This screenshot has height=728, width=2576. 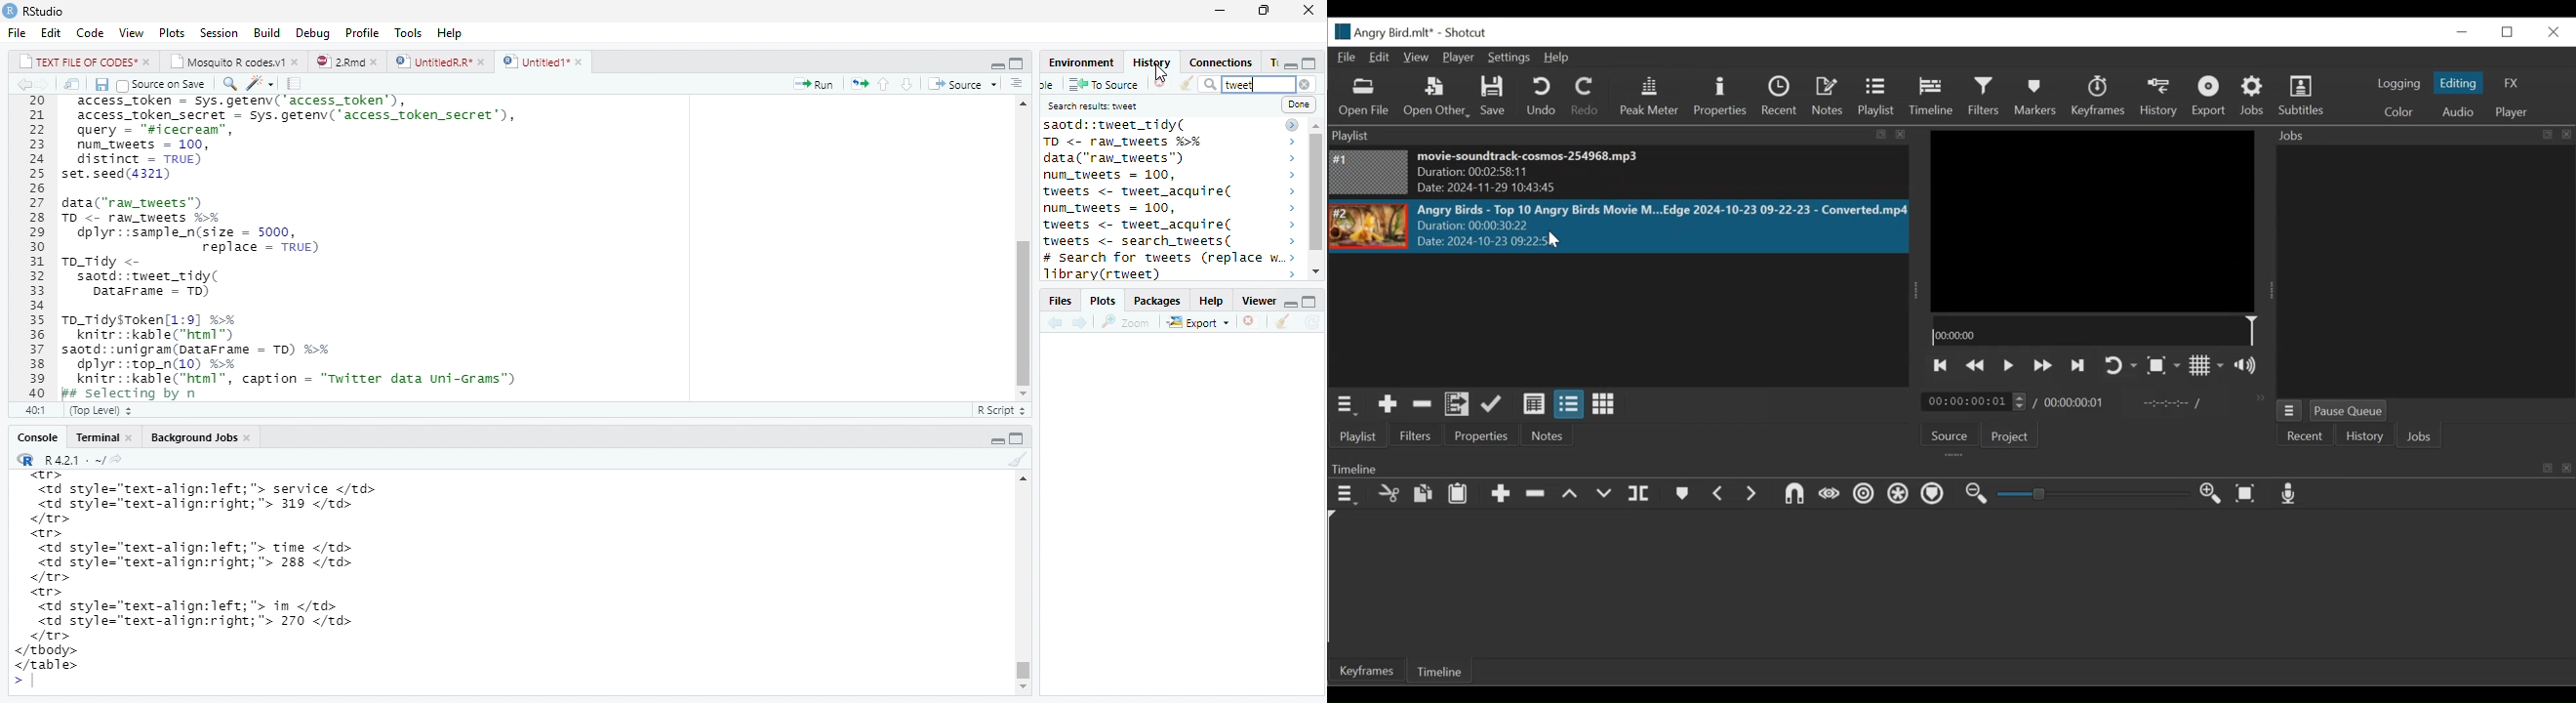 I want to click on View as icons, so click(x=1603, y=404).